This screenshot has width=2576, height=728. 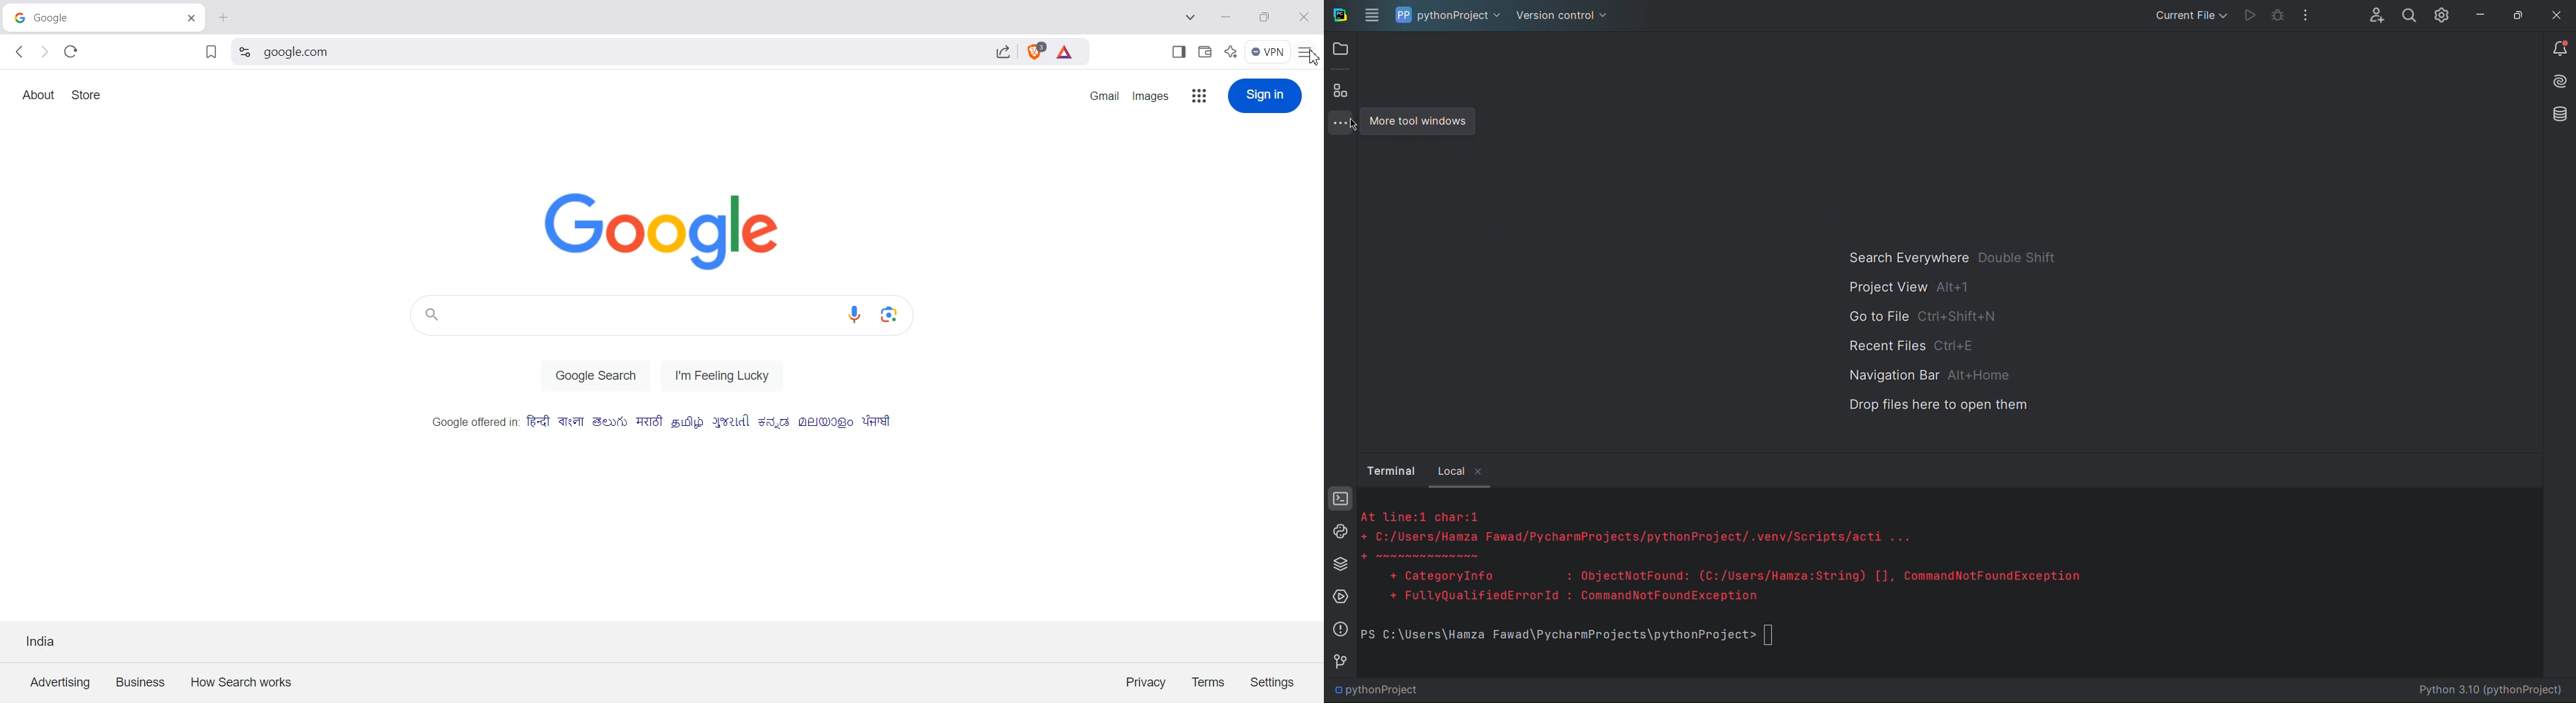 What do you see at coordinates (1192, 19) in the screenshot?
I see `Search tab` at bounding box center [1192, 19].